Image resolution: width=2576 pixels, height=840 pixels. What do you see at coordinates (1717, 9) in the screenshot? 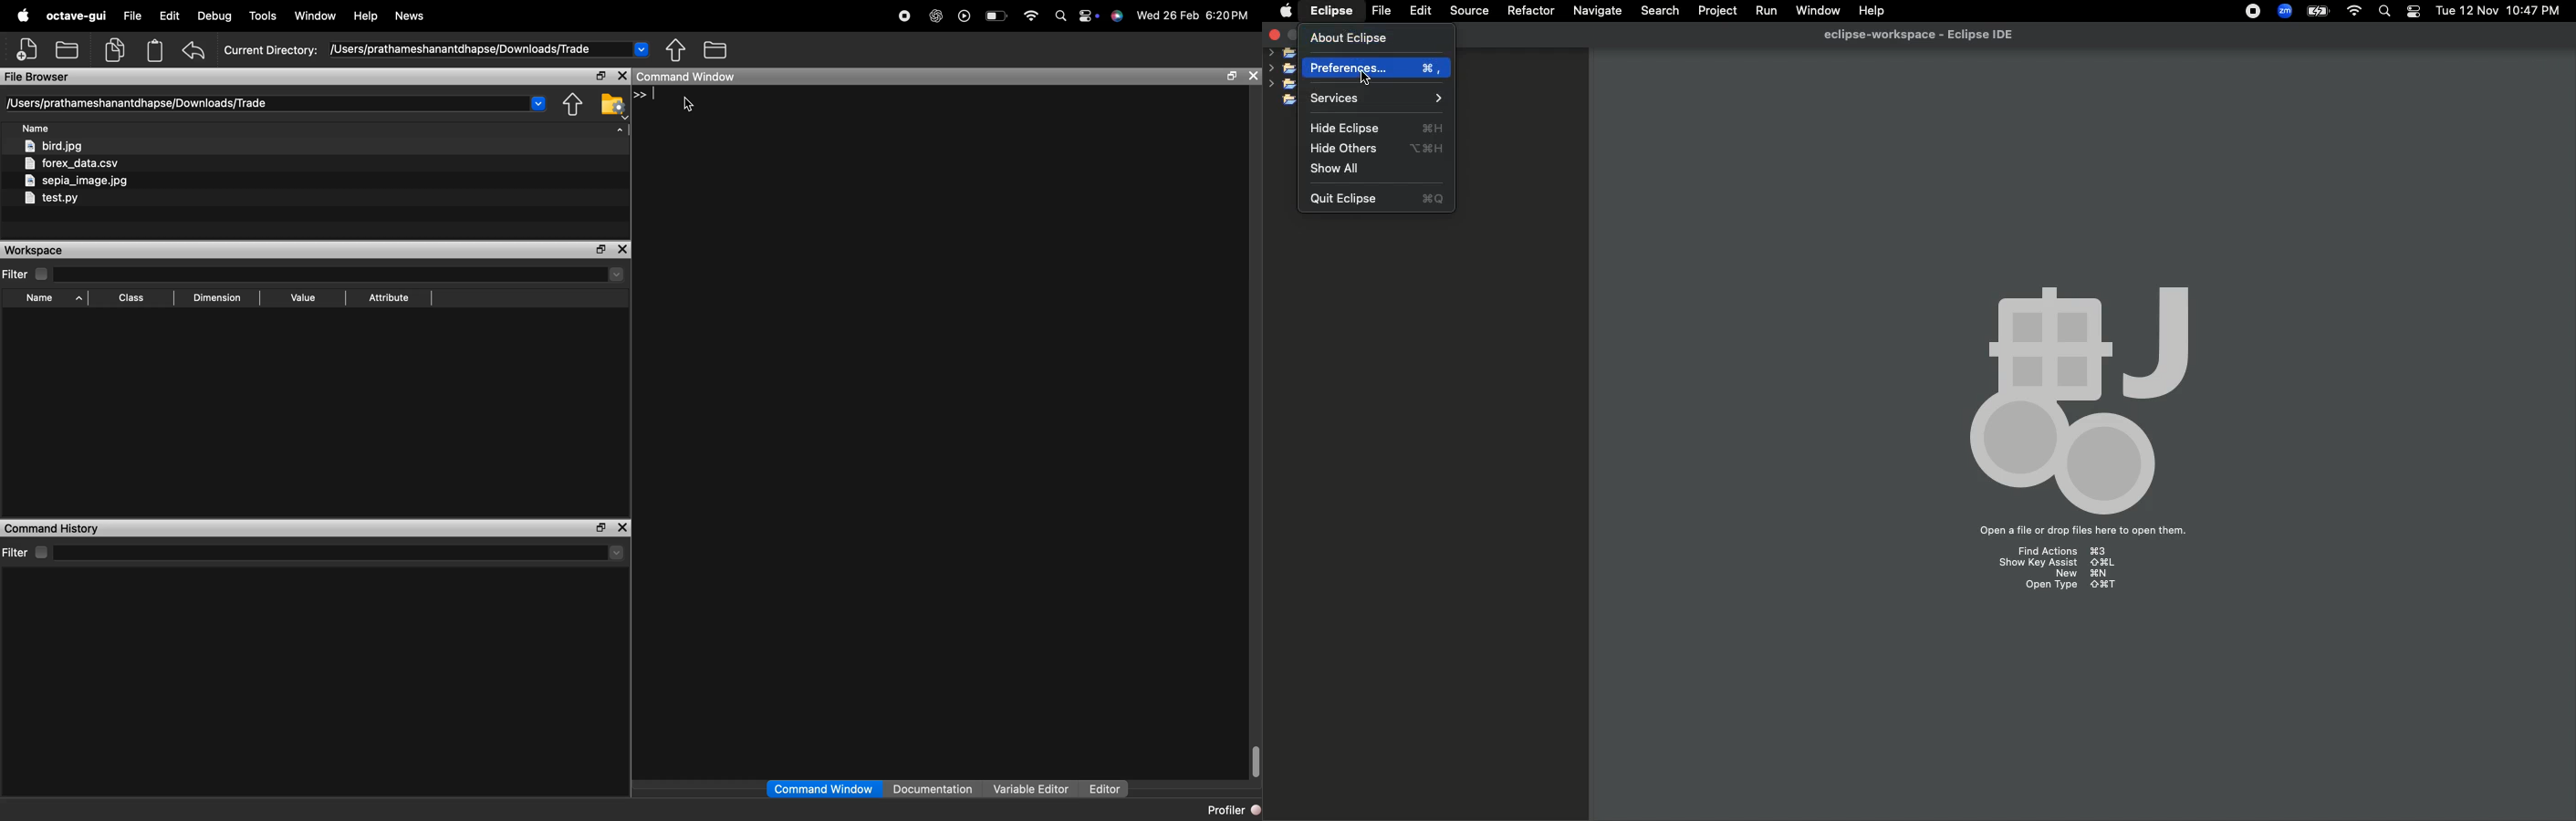
I see `Project` at bounding box center [1717, 9].